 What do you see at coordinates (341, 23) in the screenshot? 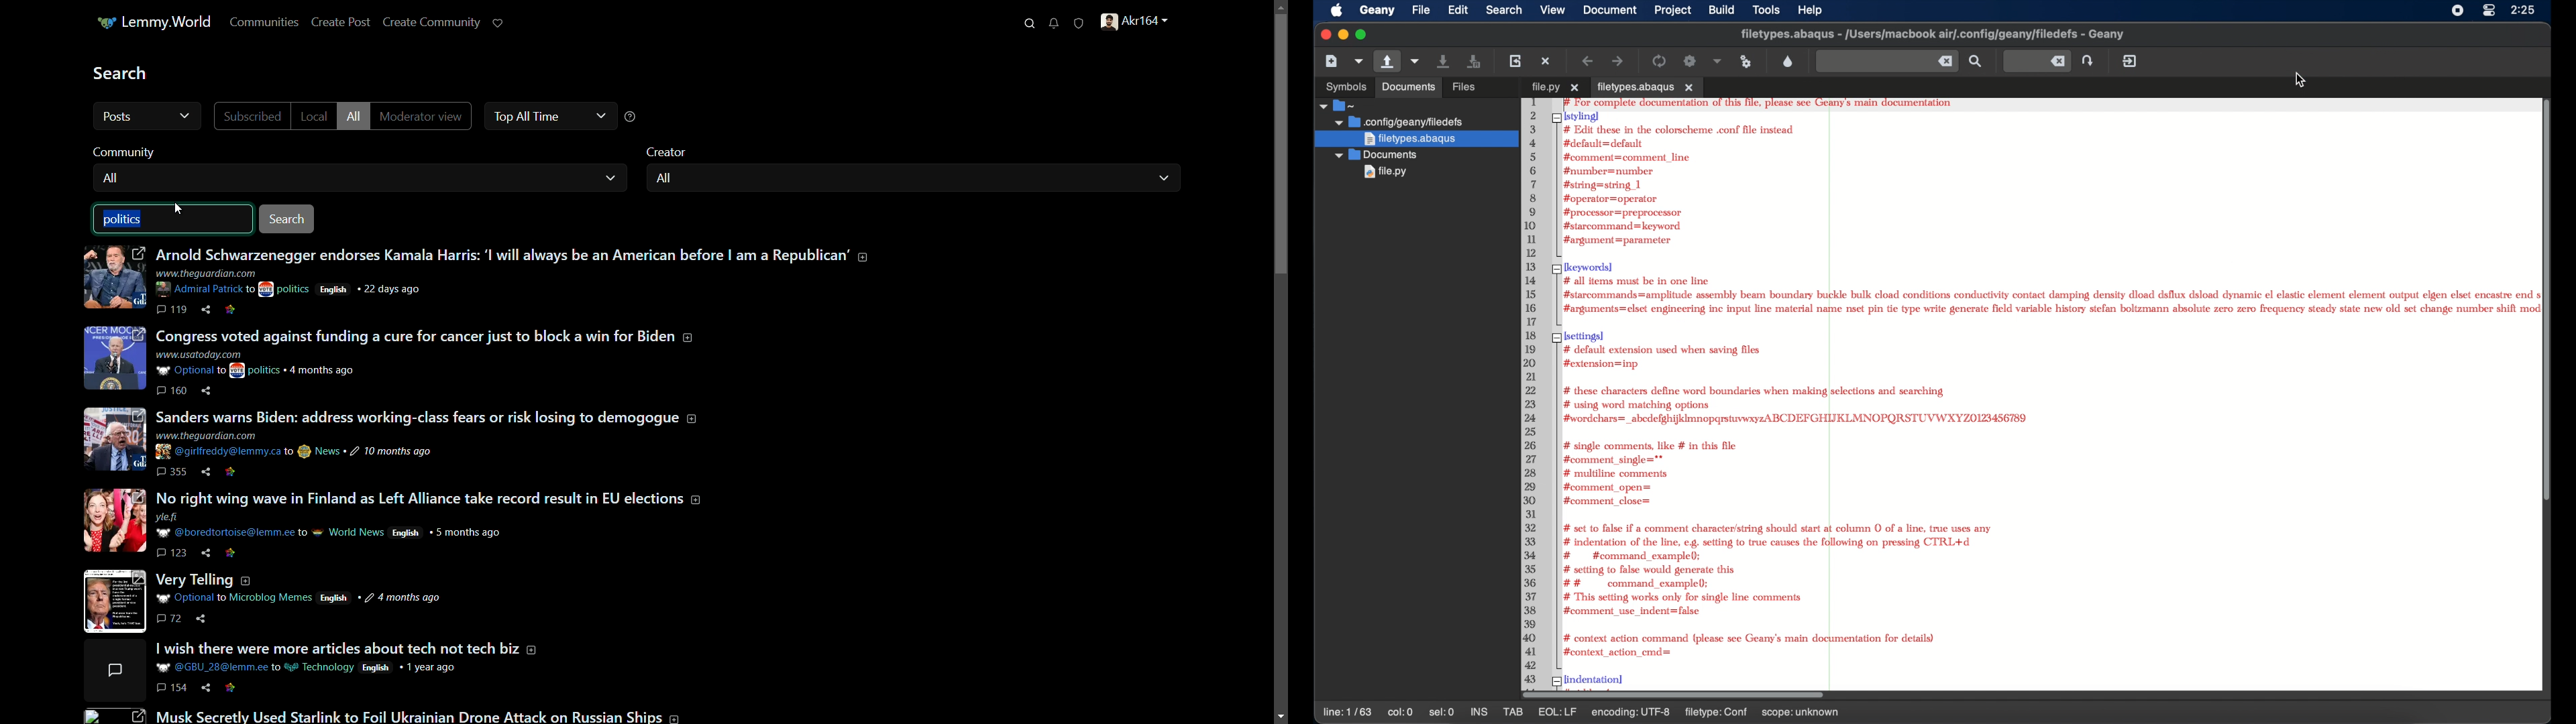
I see `create post` at bounding box center [341, 23].